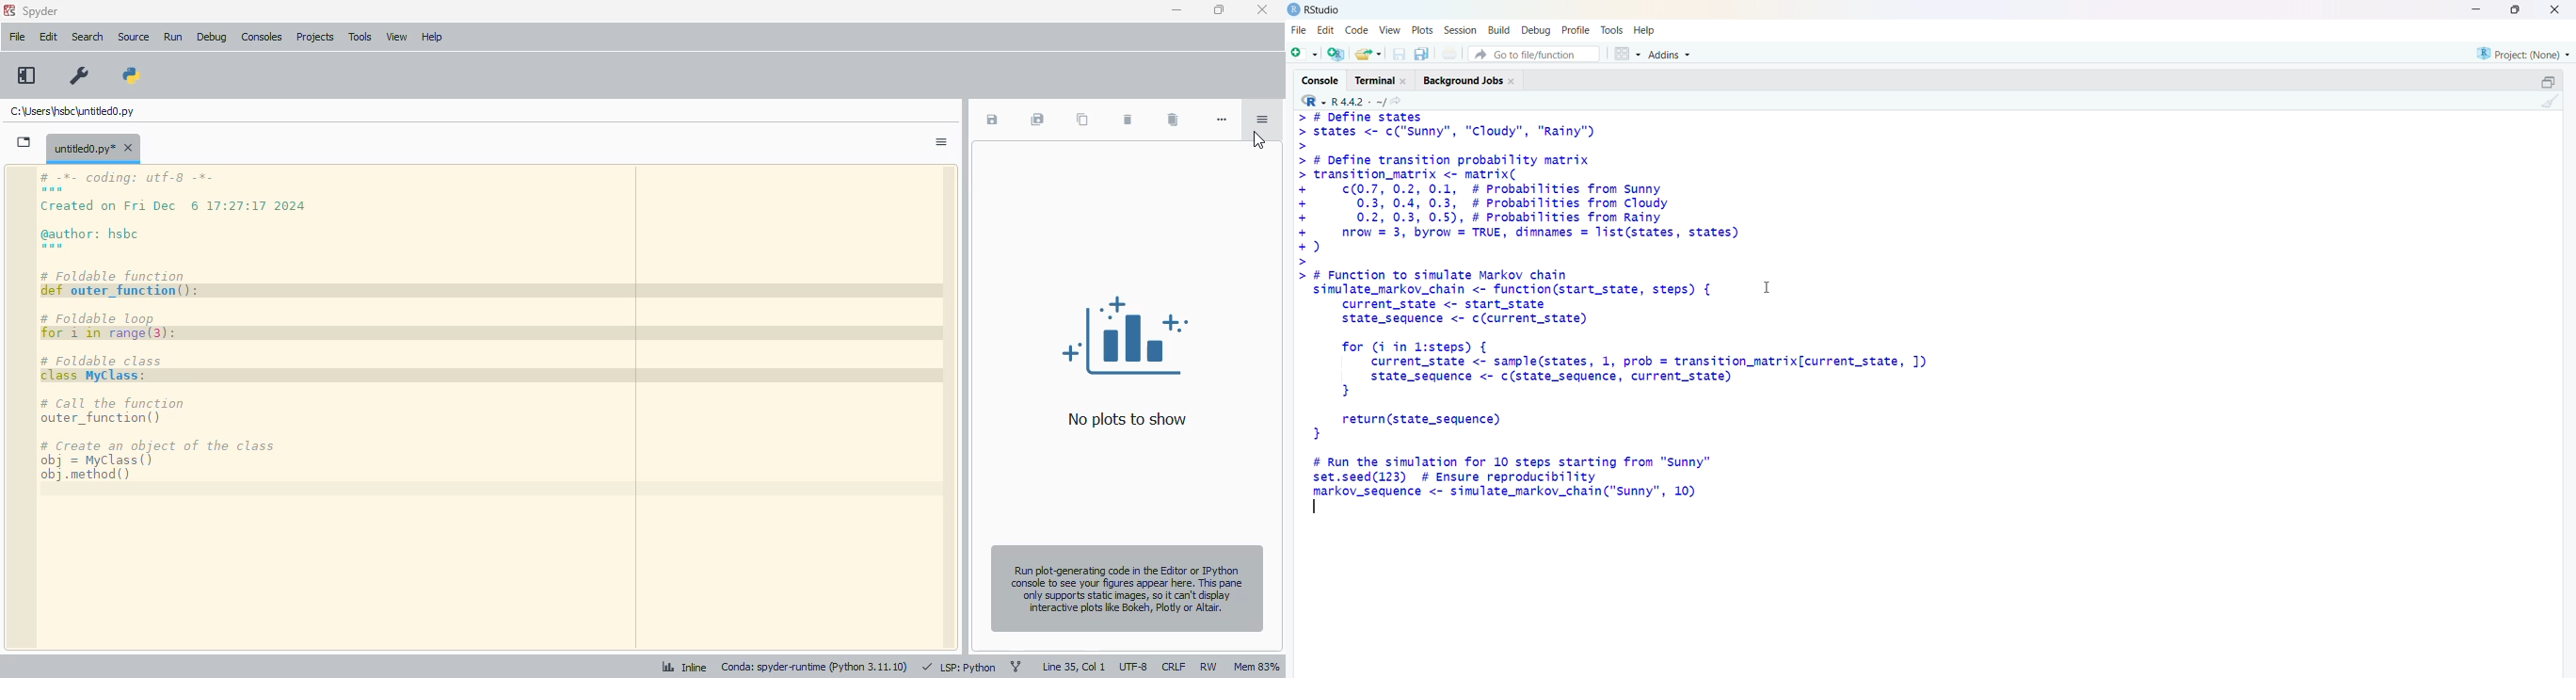 The image size is (2576, 700). What do you see at coordinates (1315, 9) in the screenshot?
I see `rstudio` at bounding box center [1315, 9].